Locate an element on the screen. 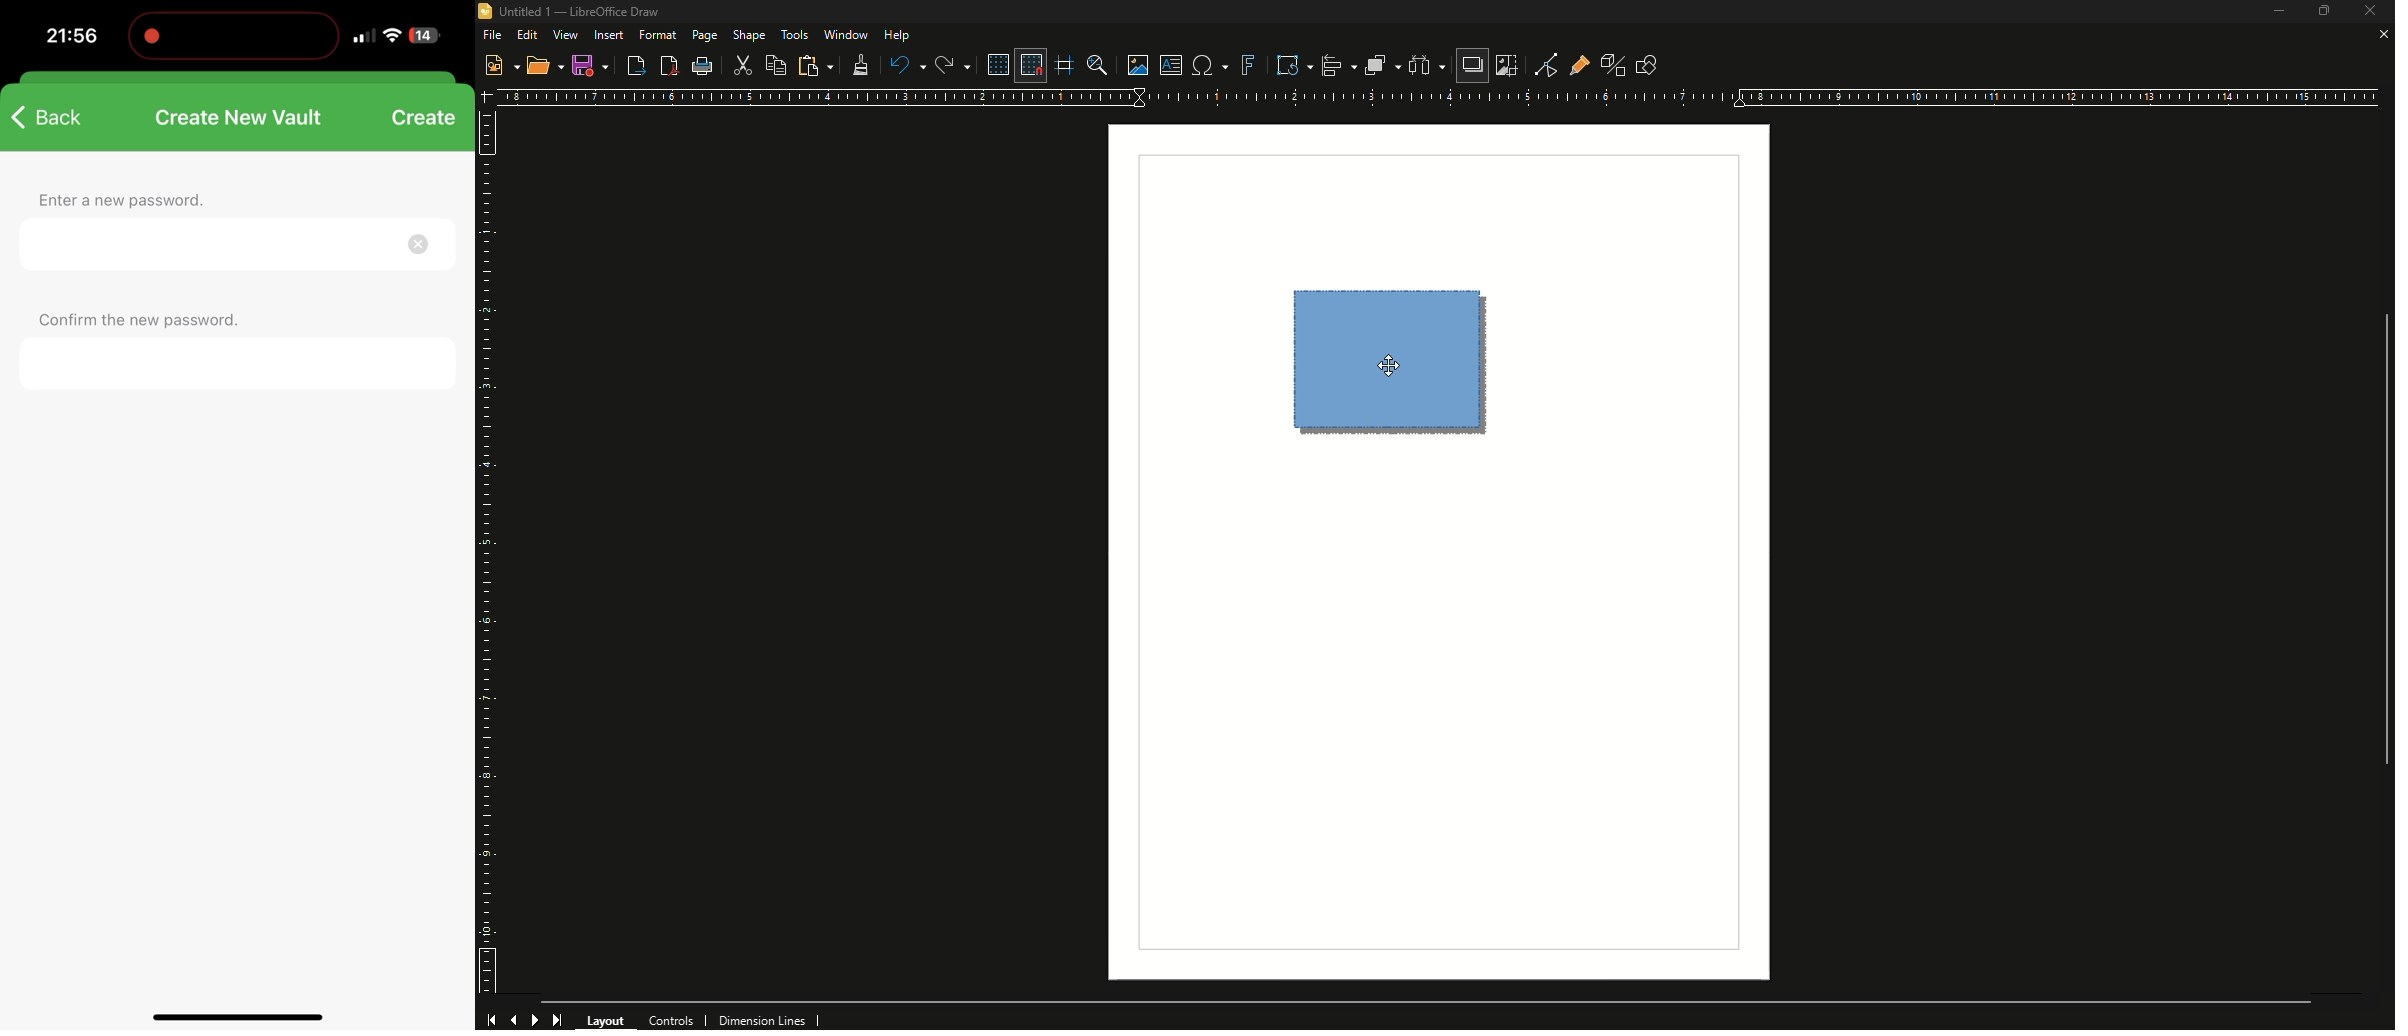  Square is located at coordinates (1396, 359).